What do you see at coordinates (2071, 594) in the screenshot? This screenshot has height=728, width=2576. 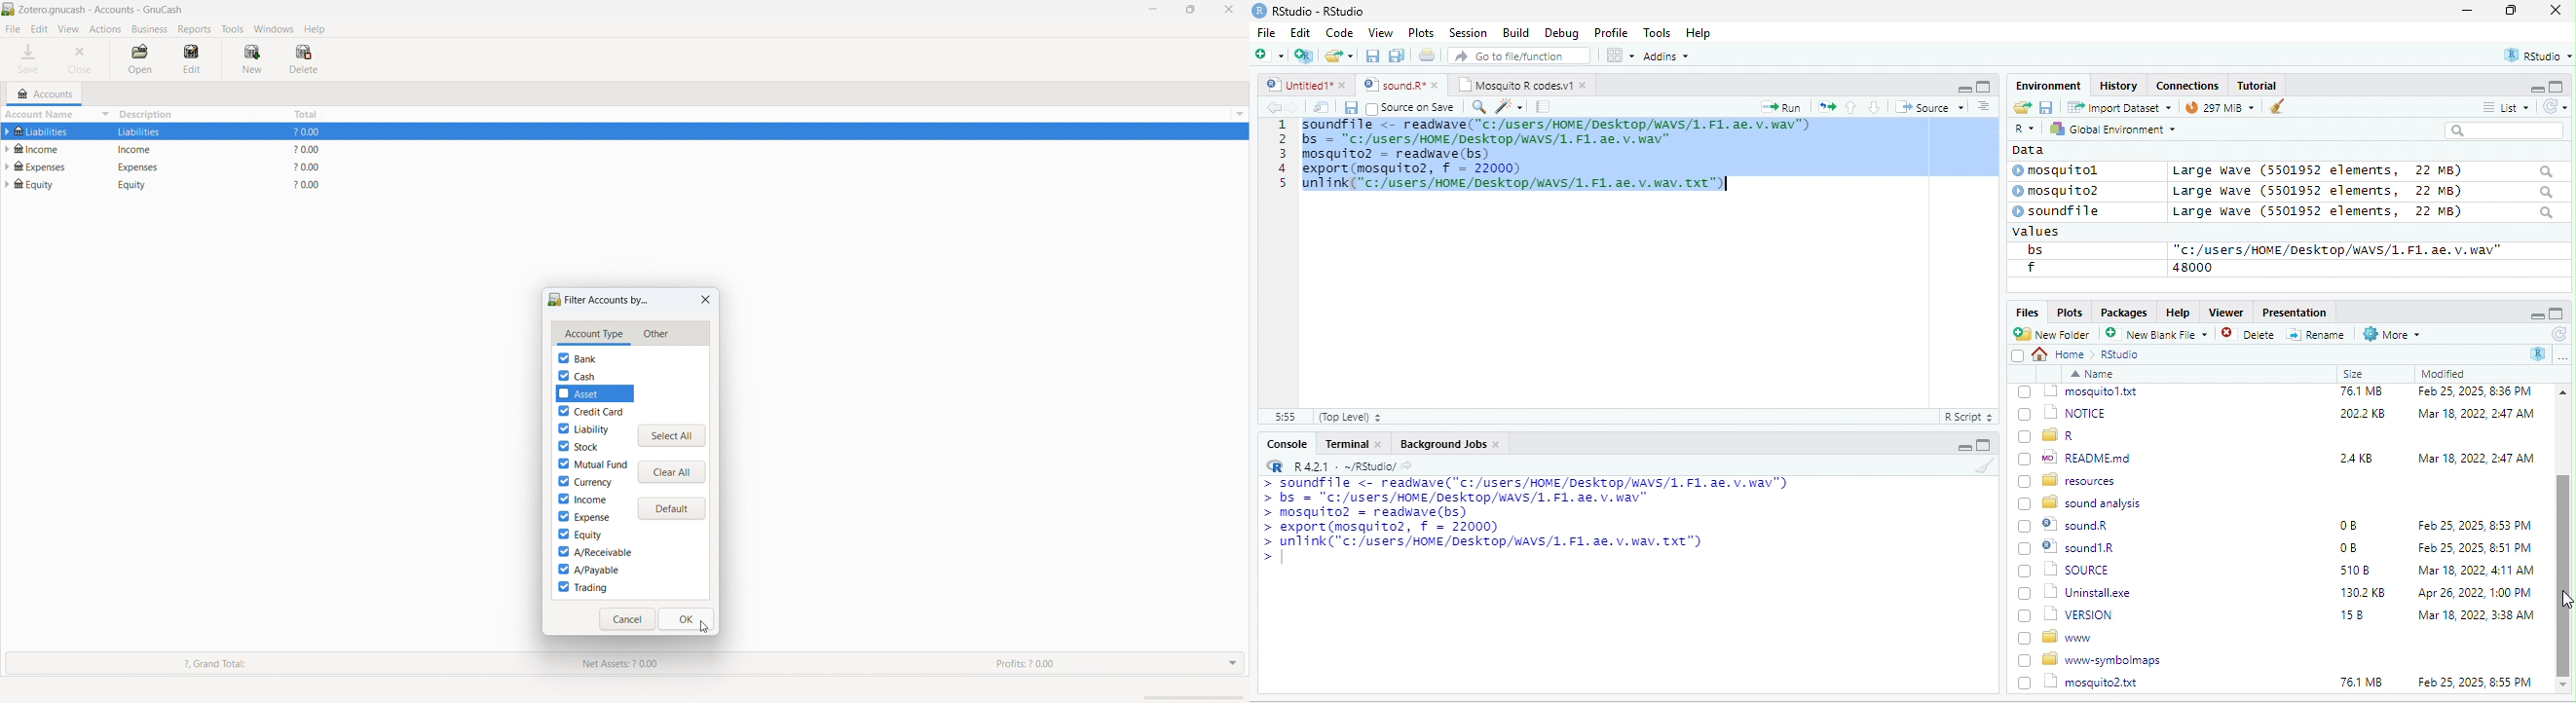 I see `BD resources` at bounding box center [2071, 594].